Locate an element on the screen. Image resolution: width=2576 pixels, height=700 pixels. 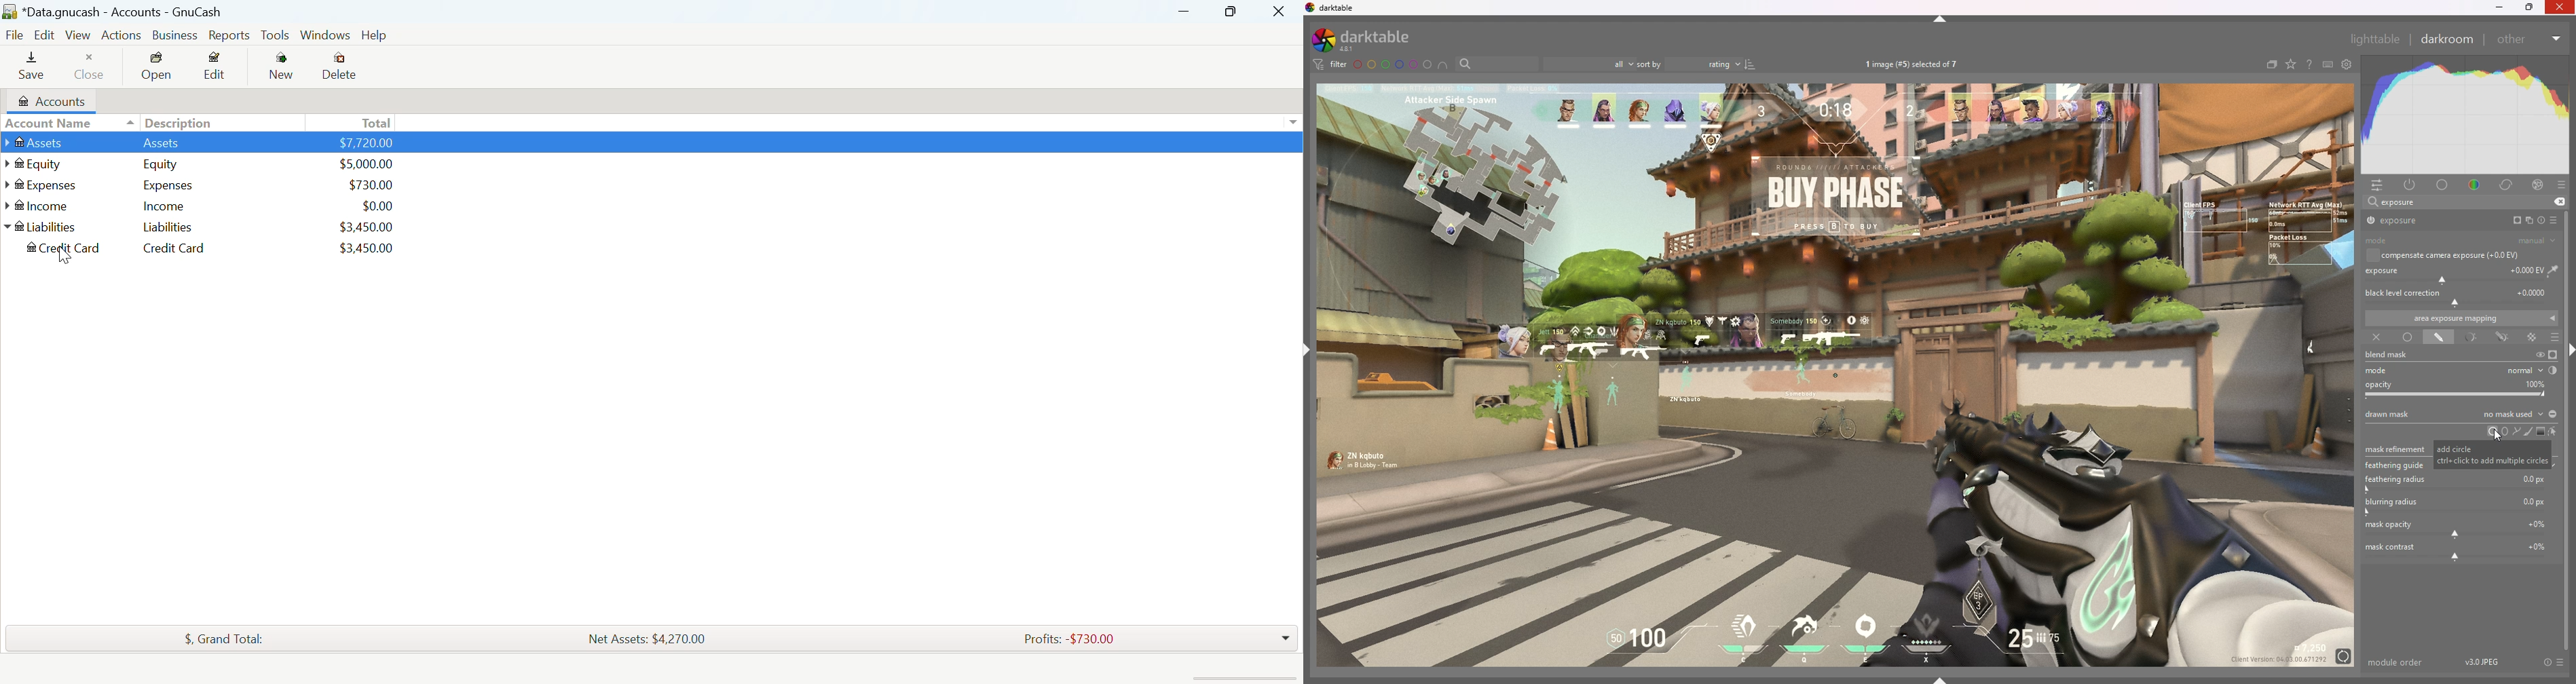
black level correction is located at coordinates (2460, 296).